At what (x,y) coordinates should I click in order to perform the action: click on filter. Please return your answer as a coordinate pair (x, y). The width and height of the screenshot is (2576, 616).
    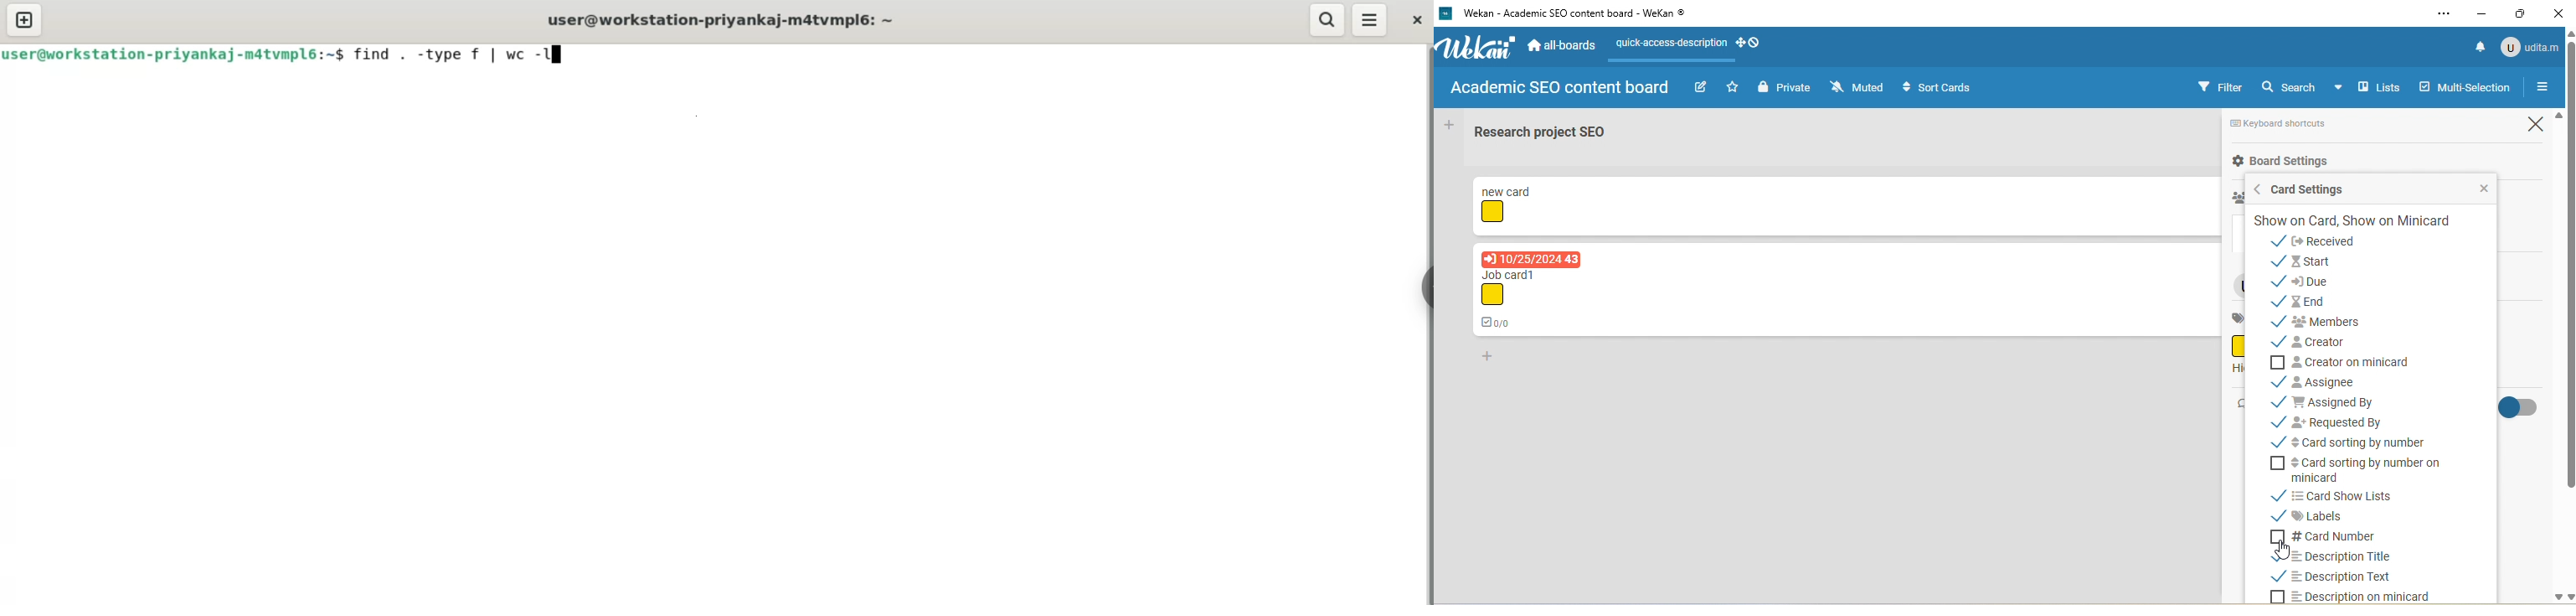
    Looking at the image, I should click on (2220, 86).